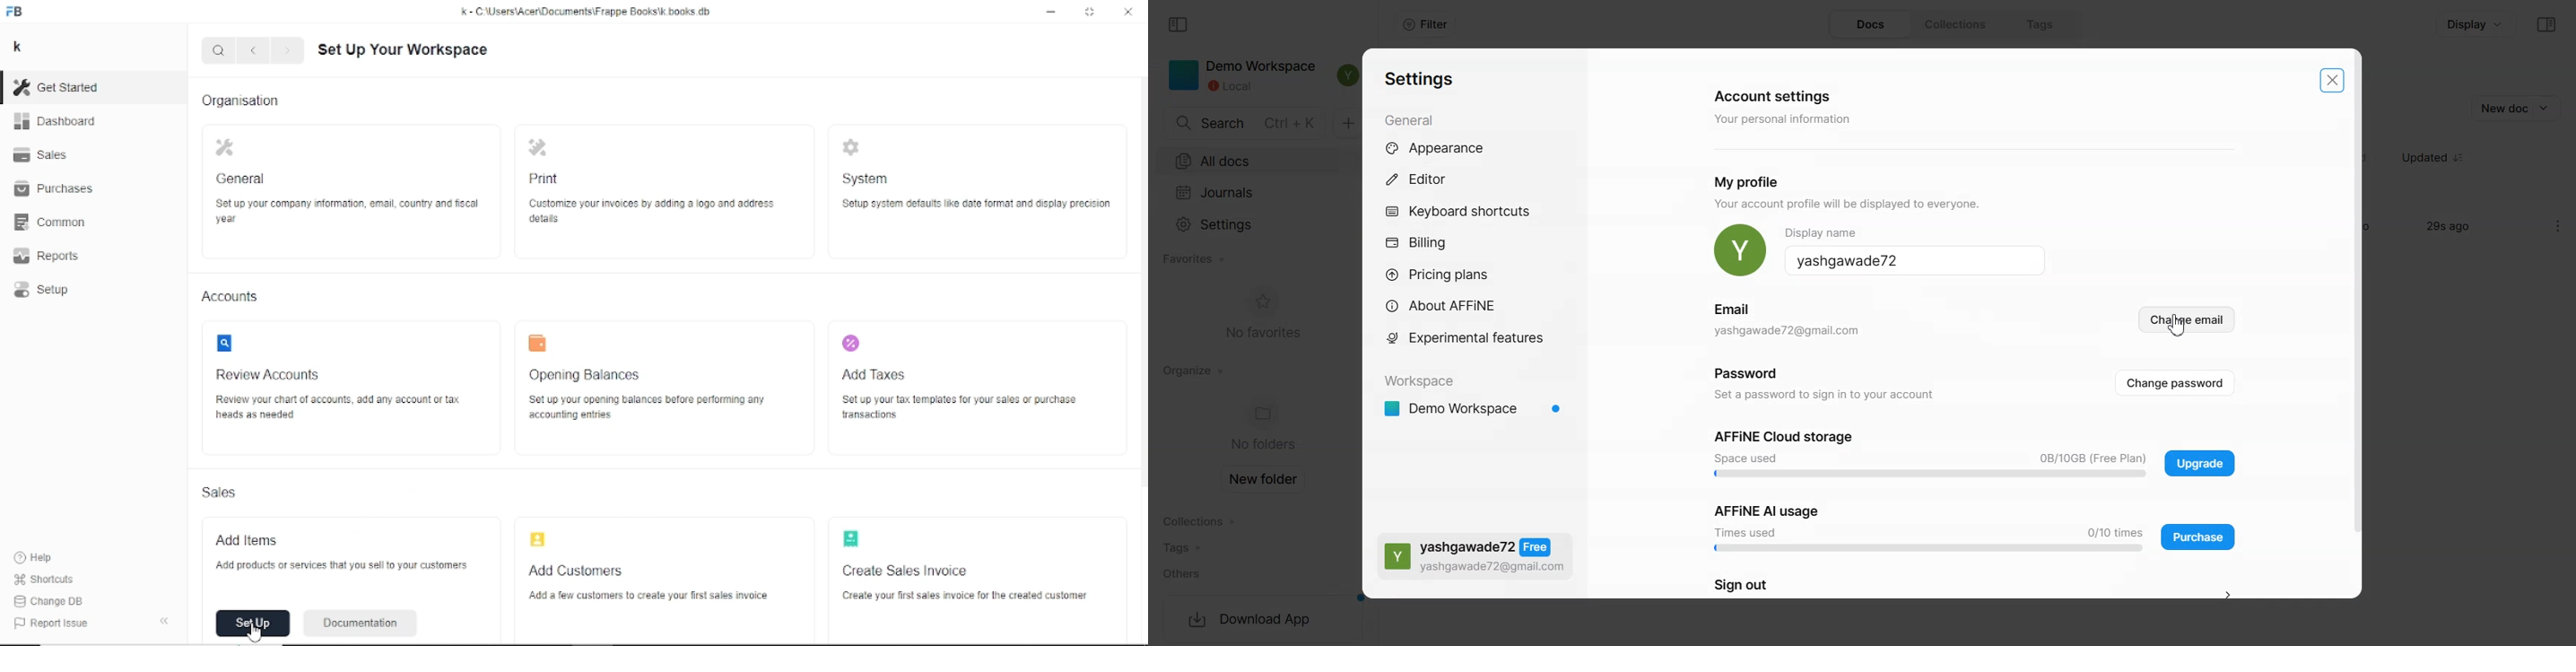 The width and height of the screenshot is (2576, 672). I want to click on Back, so click(253, 49).